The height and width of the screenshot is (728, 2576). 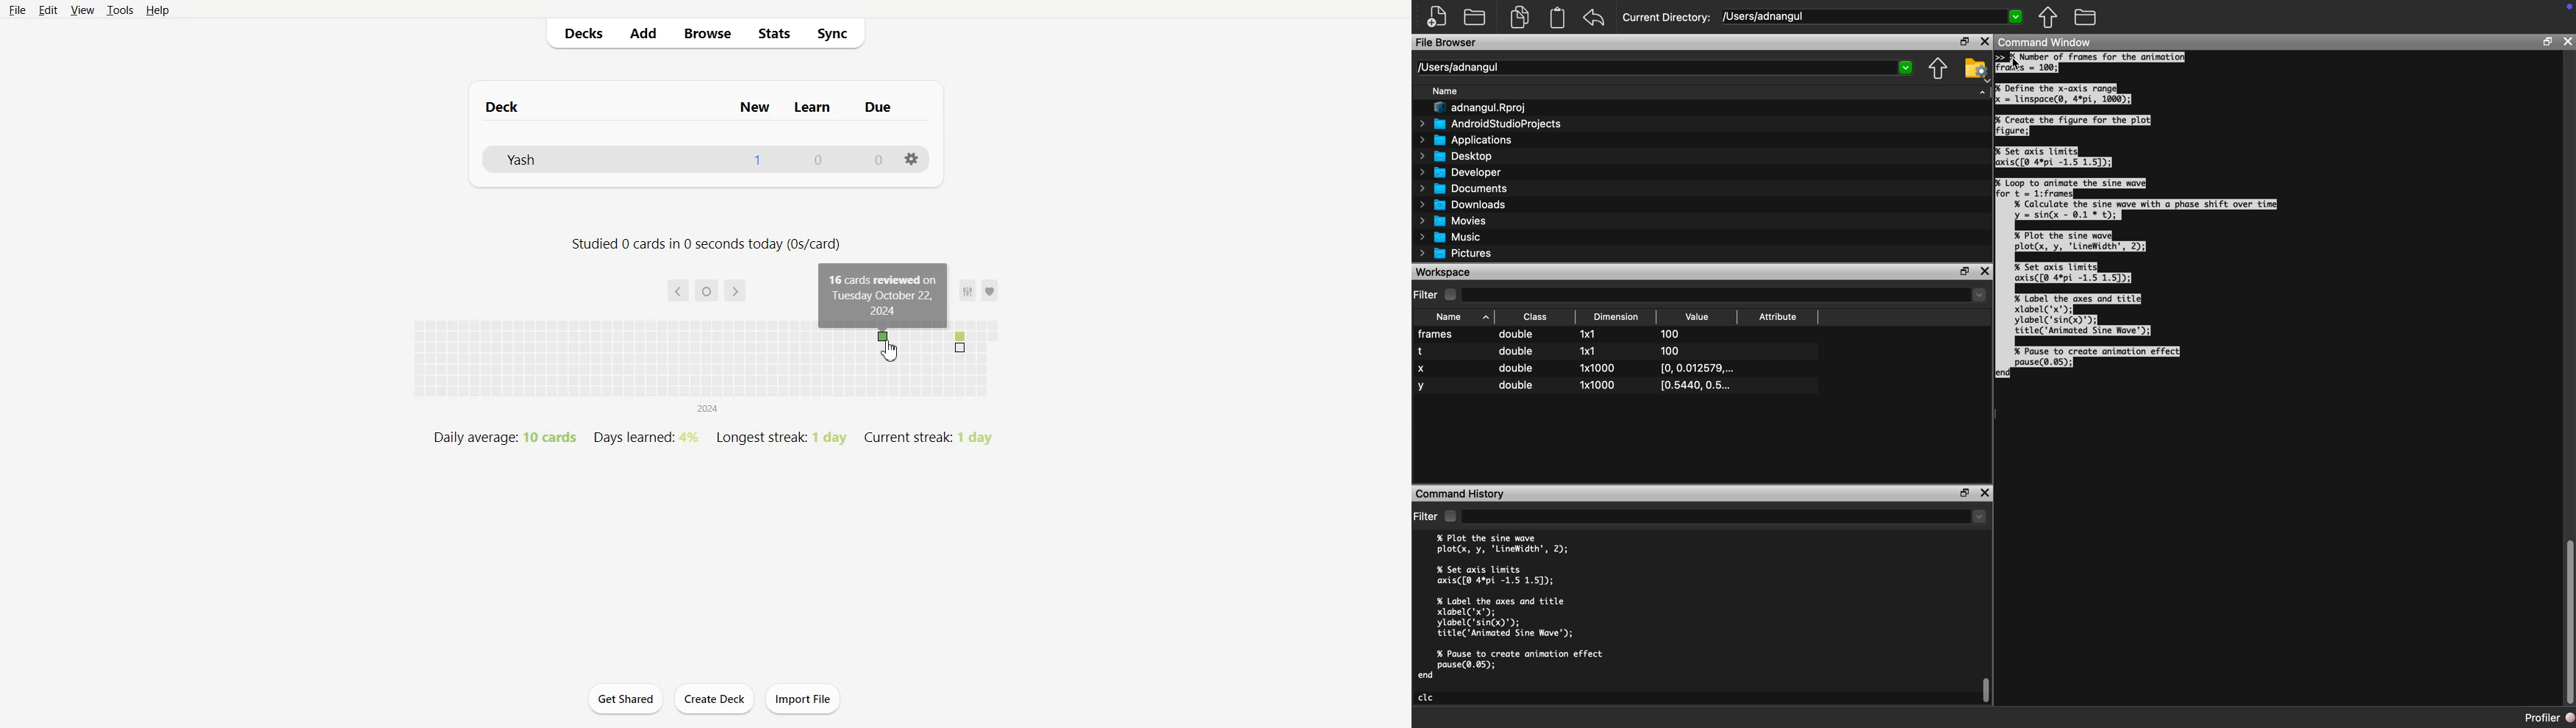 What do you see at coordinates (1475, 18) in the screenshot?
I see `Open Folder` at bounding box center [1475, 18].